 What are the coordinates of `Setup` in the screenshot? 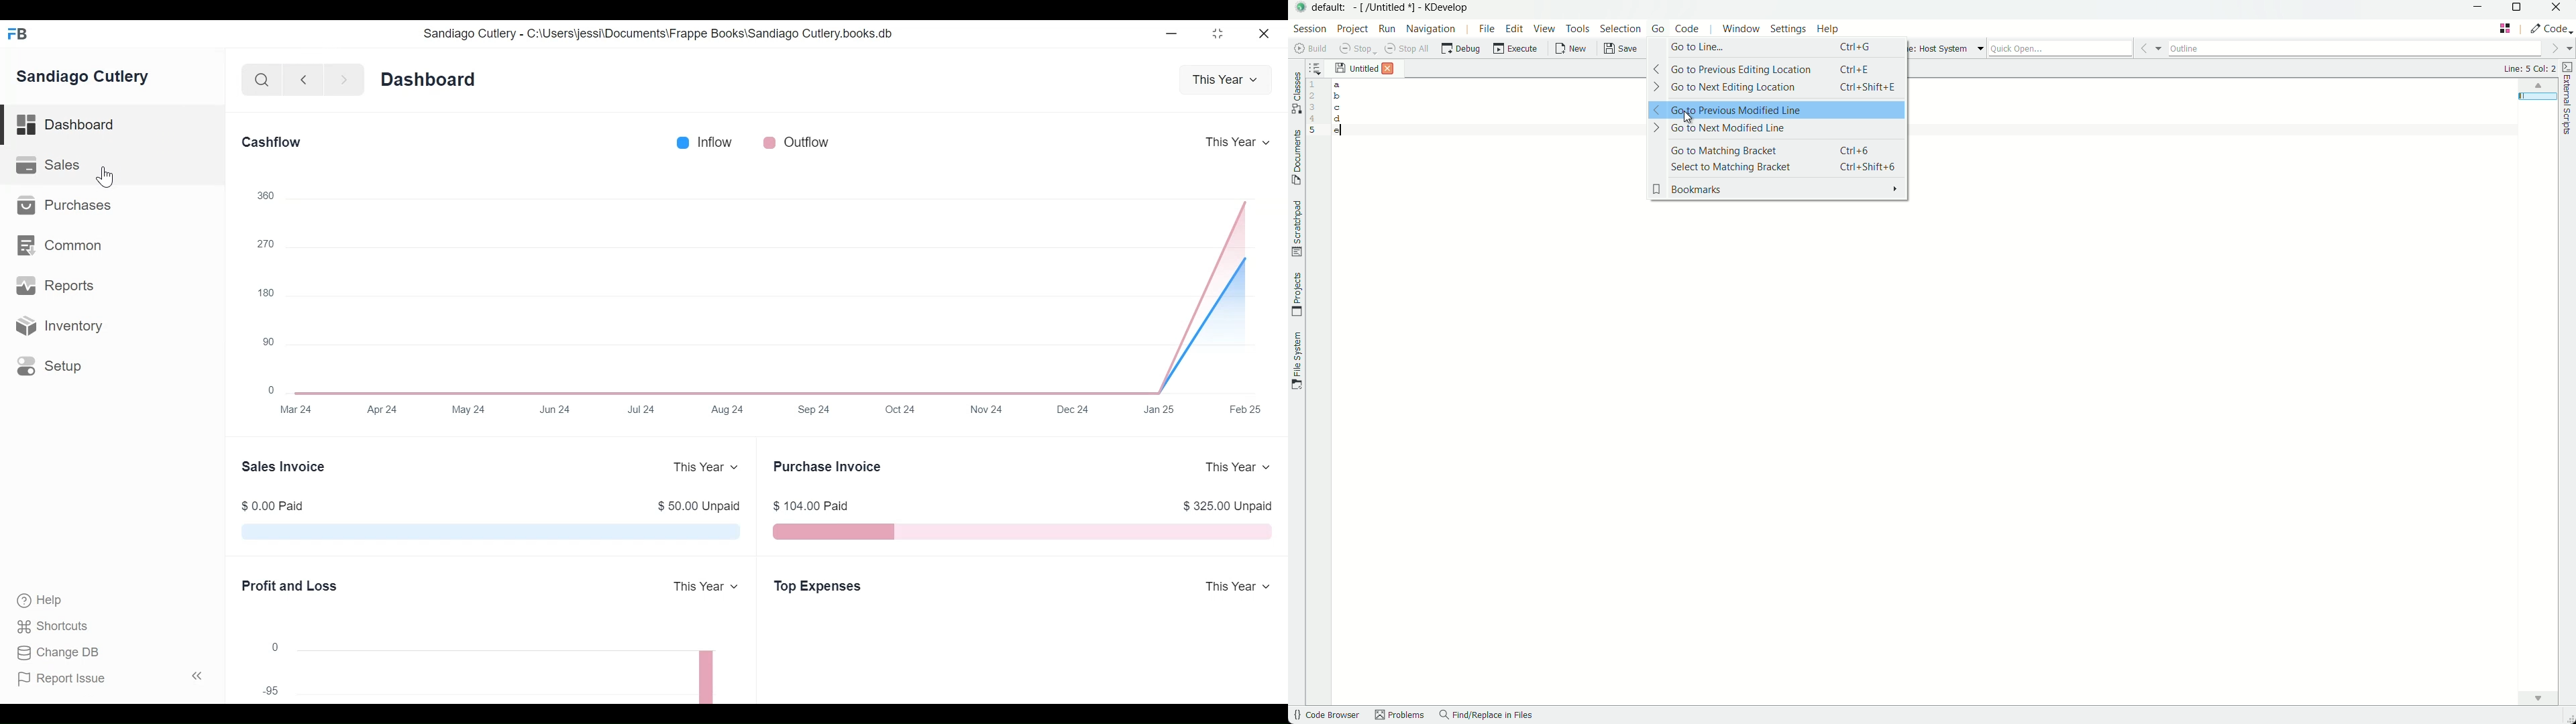 It's located at (50, 365).